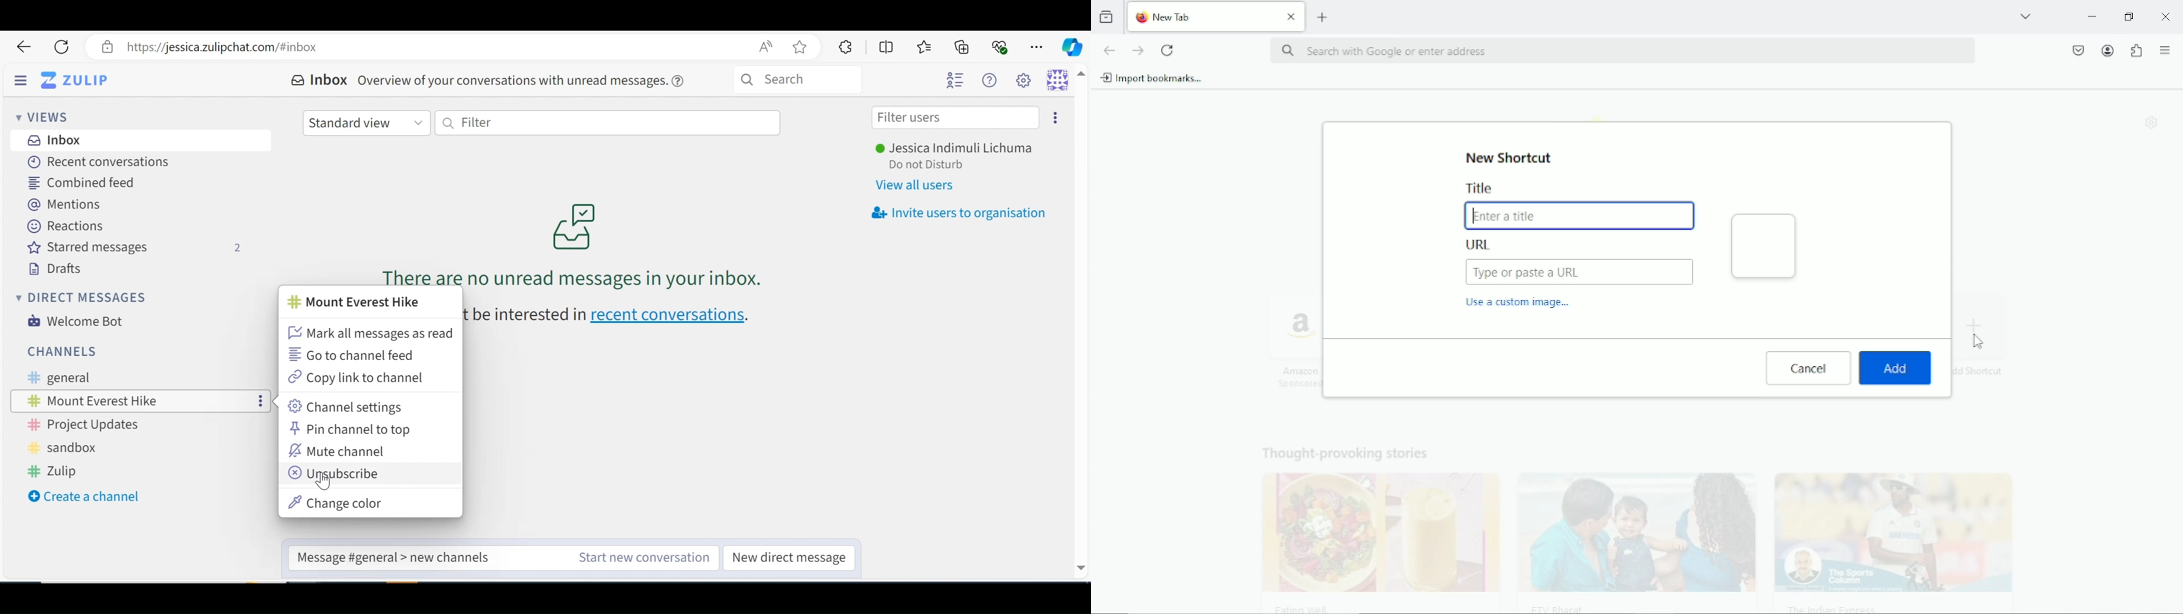  Describe the element at coordinates (1808, 368) in the screenshot. I see `cancel` at that location.